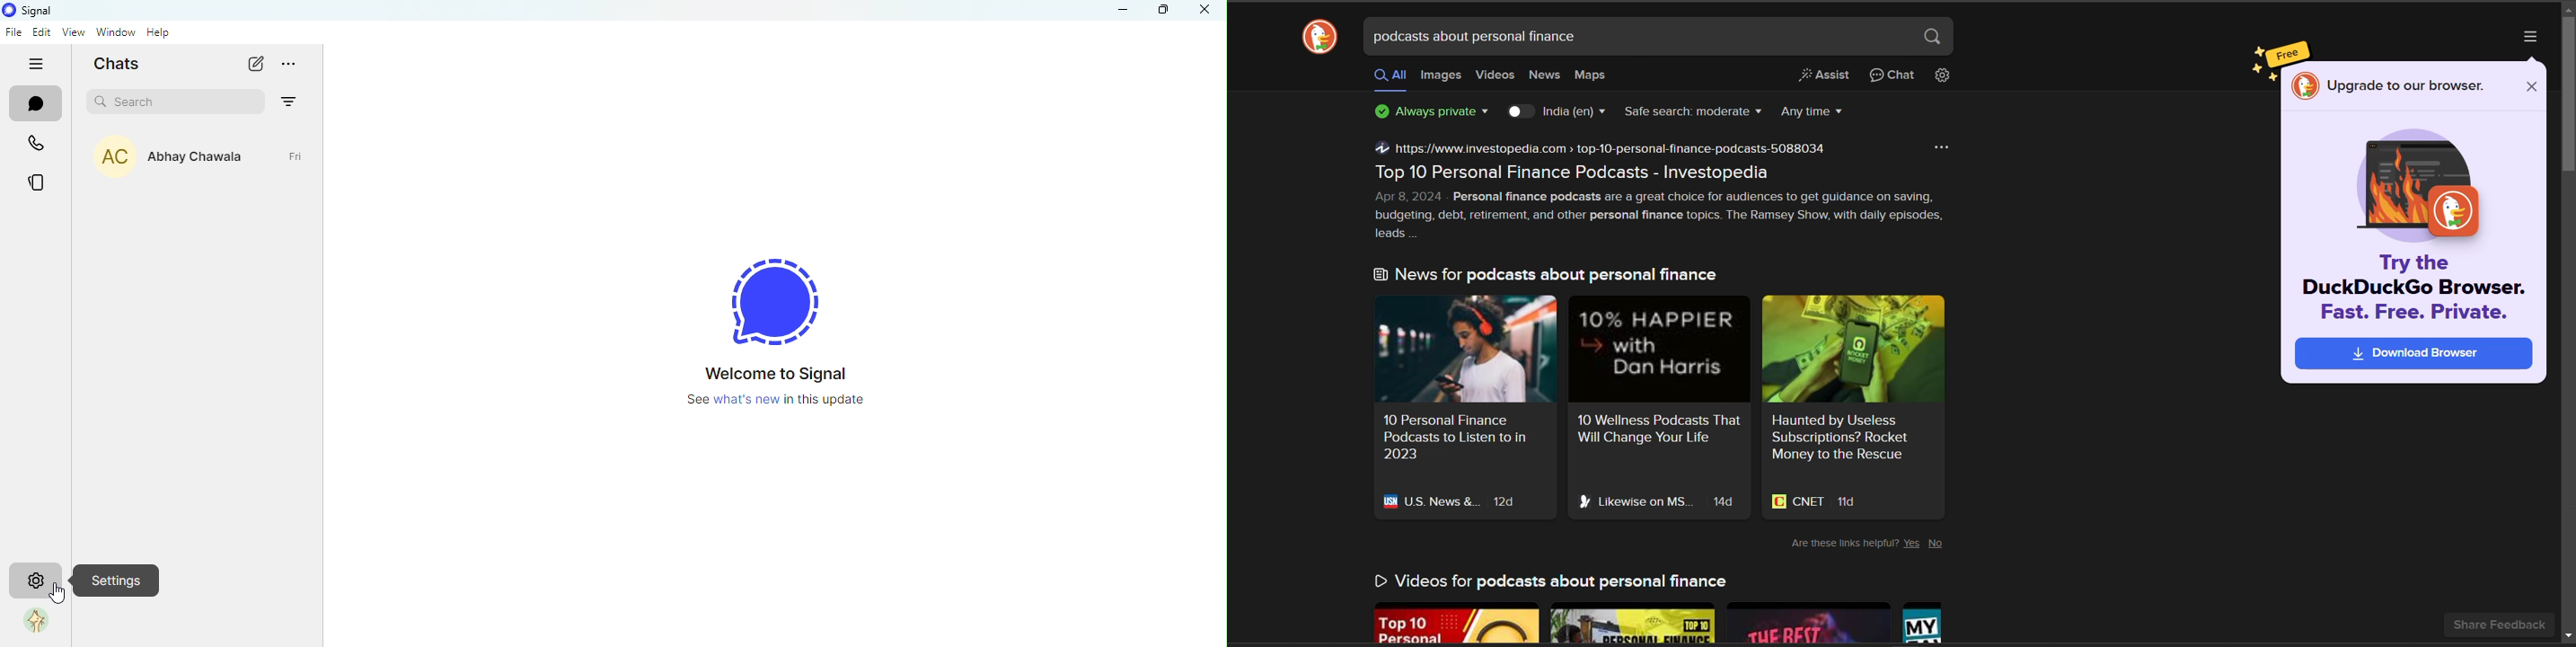 Image resolution: width=2576 pixels, height=672 pixels. What do you see at coordinates (1124, 14) in the screenshot?
I see `minimize` at bounding box center [1124, 14].